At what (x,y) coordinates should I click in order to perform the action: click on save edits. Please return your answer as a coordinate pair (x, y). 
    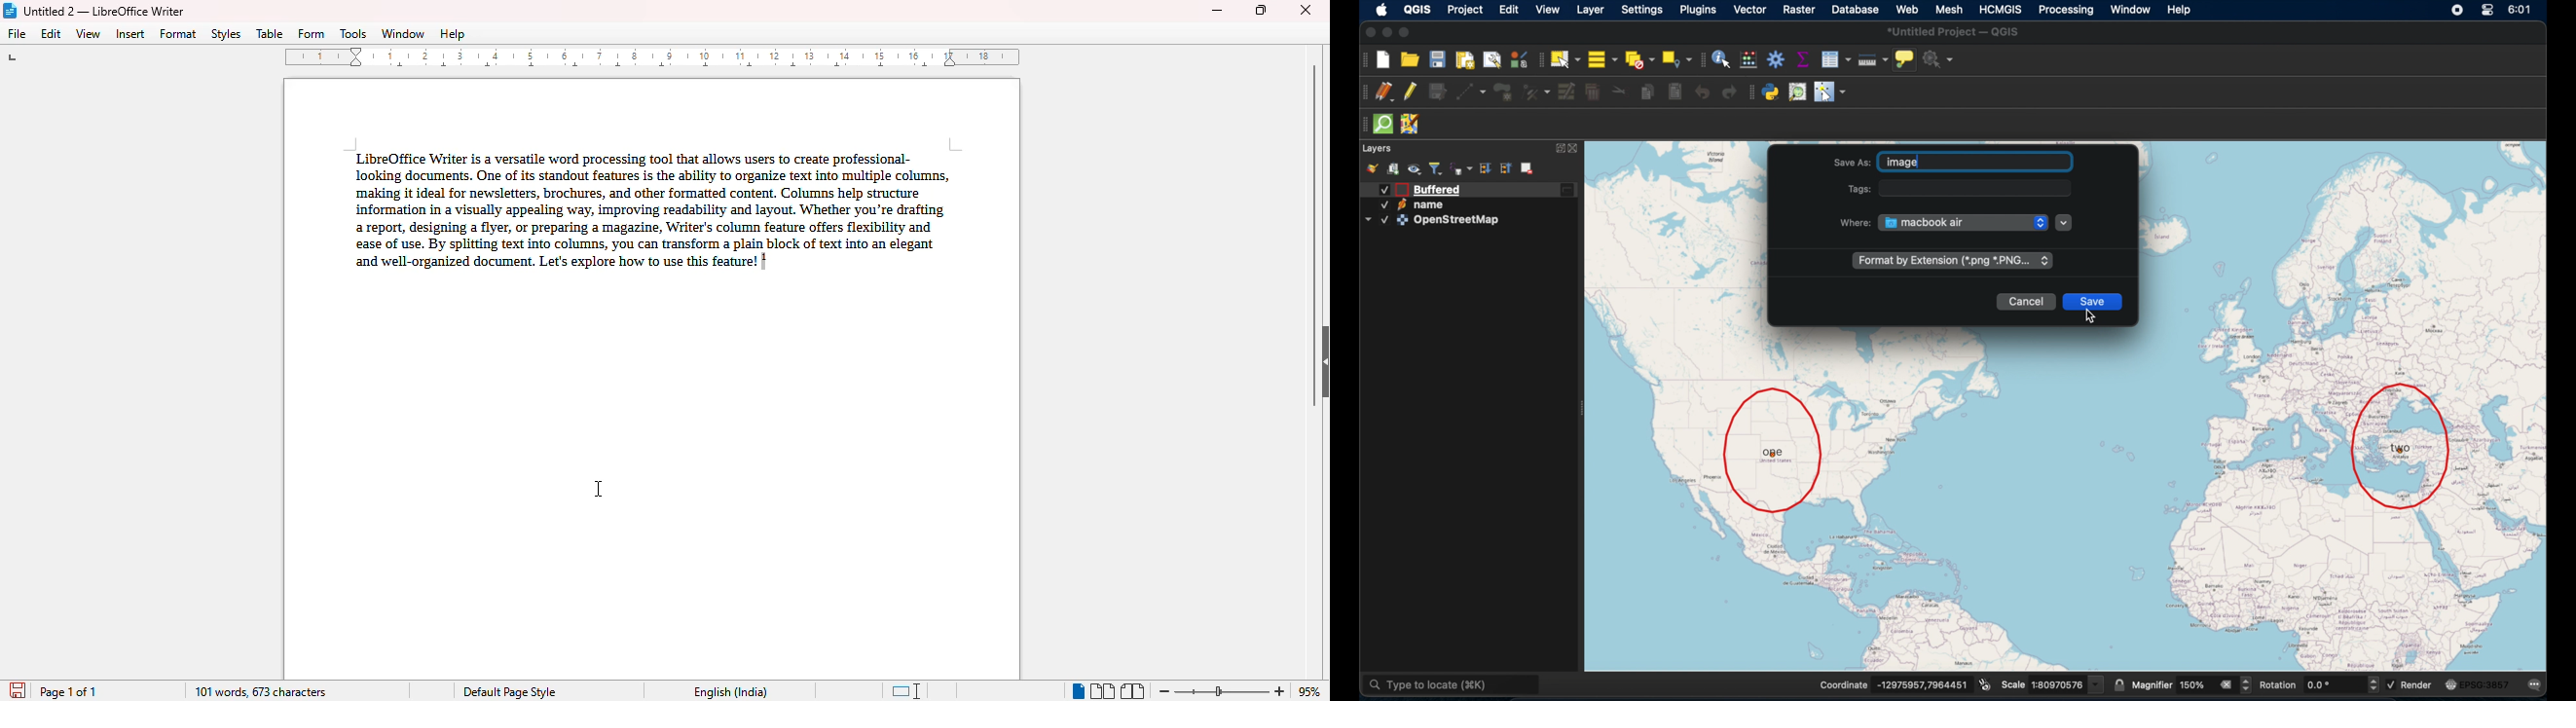
    Looking at the image, I should click on (1436, 92).